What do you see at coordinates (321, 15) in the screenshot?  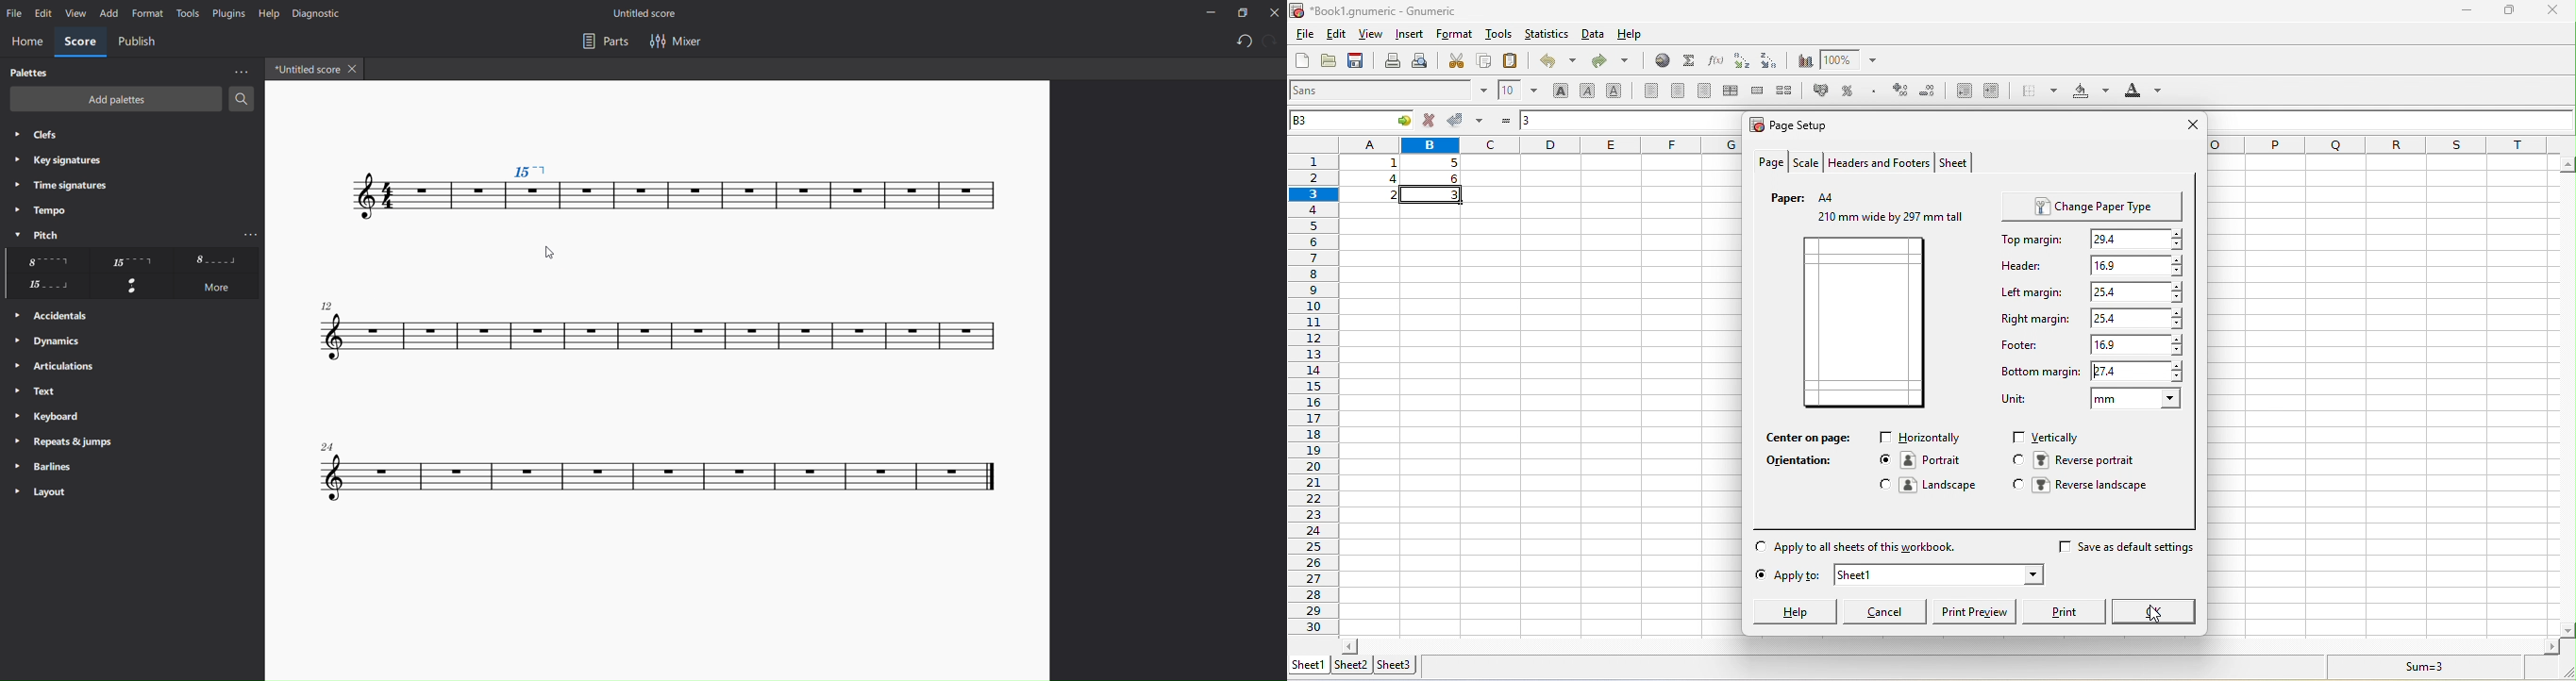 I see `dignostic` at bounding box center [321, 15].